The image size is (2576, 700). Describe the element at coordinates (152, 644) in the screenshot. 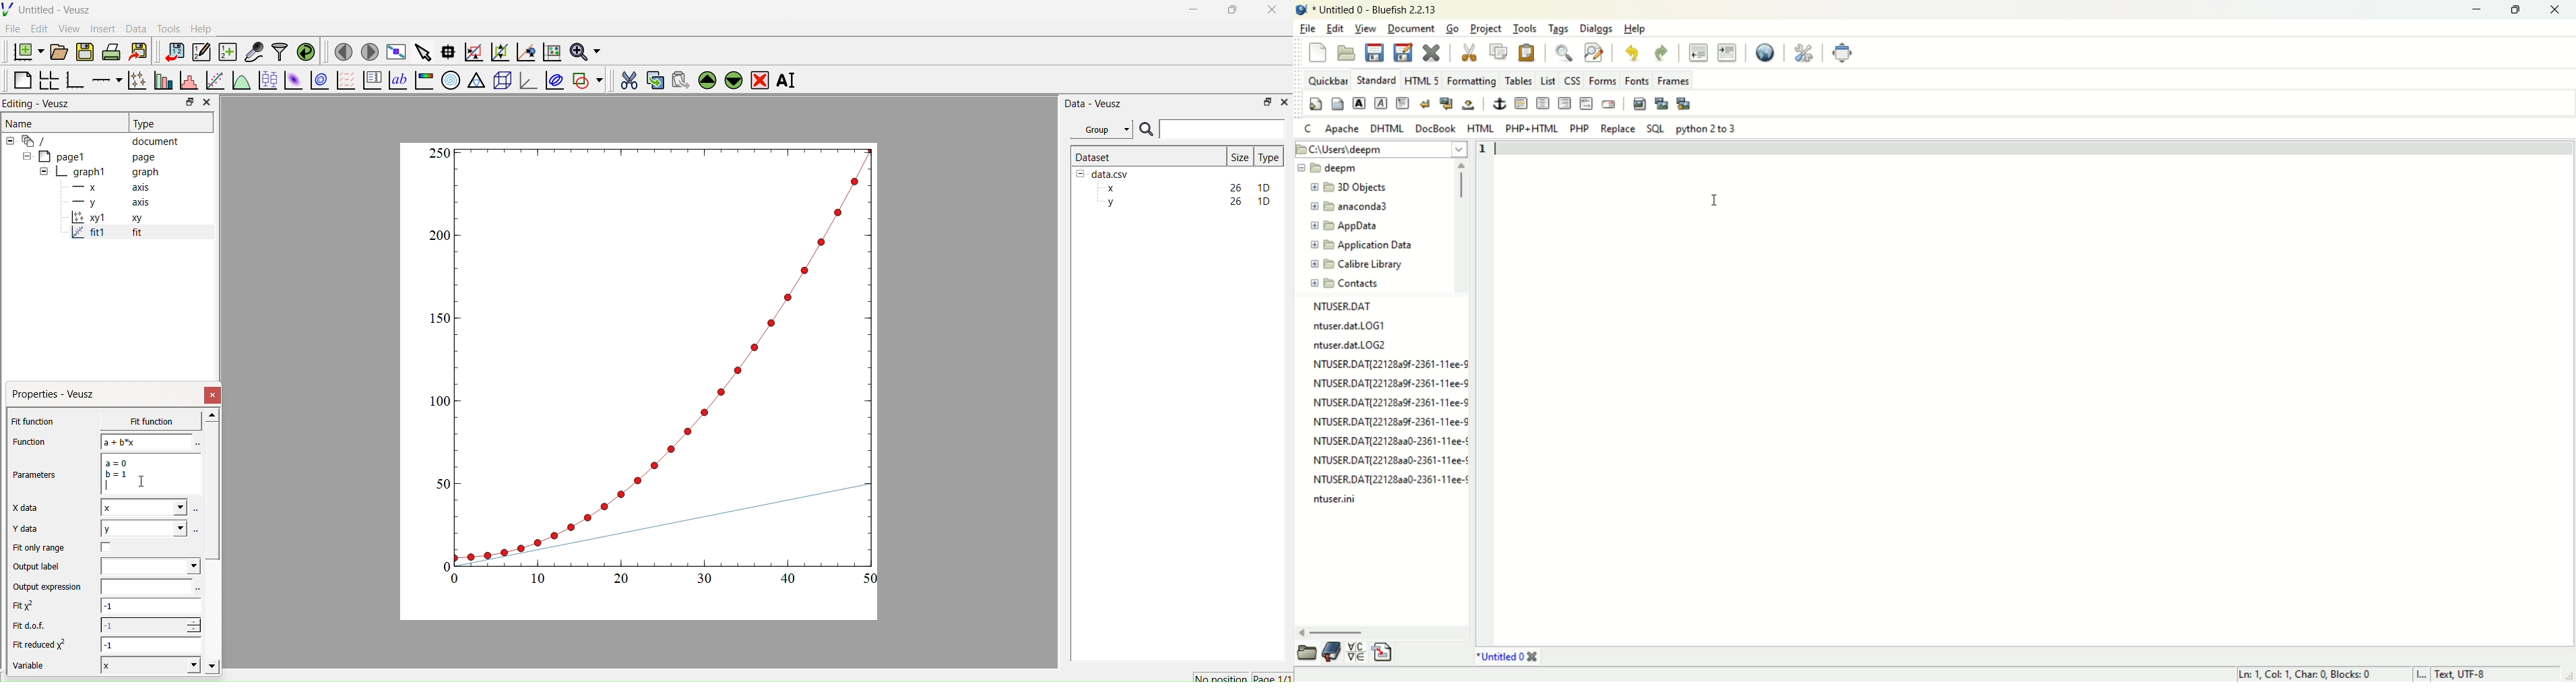

I see `-1` at that location.